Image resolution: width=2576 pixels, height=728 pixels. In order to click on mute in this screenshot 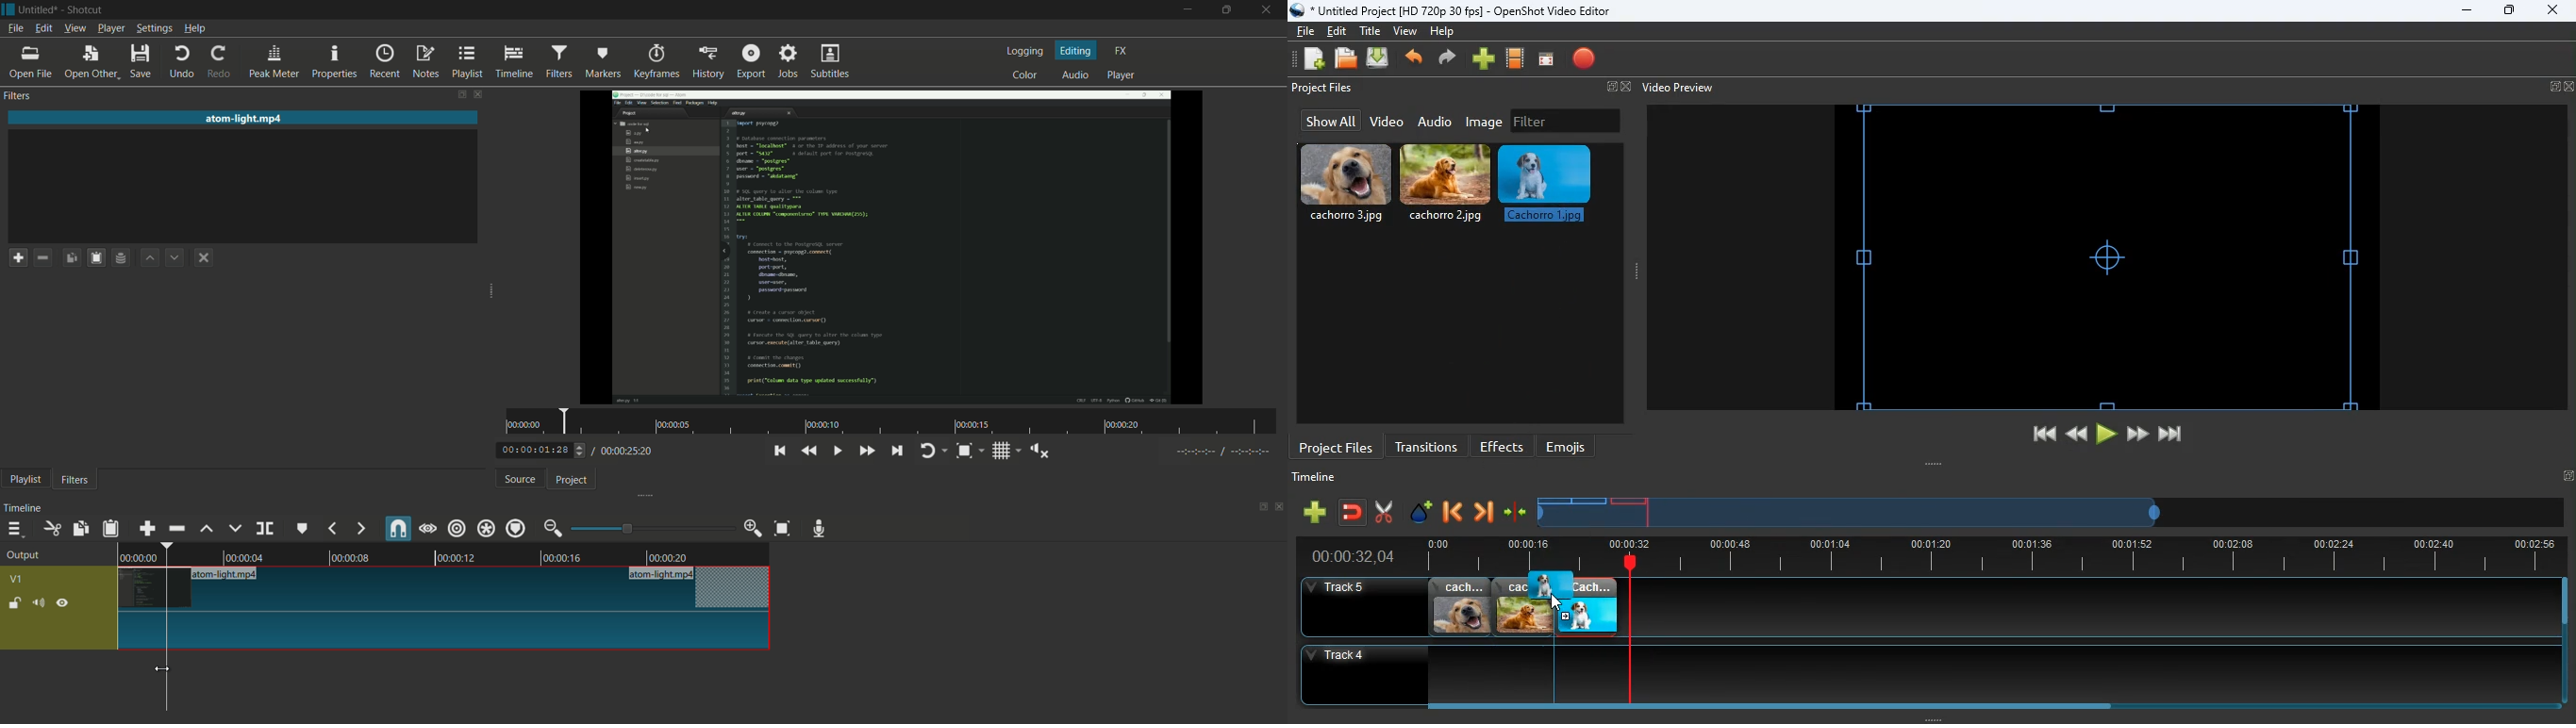, I will do `click(38, 602)`.